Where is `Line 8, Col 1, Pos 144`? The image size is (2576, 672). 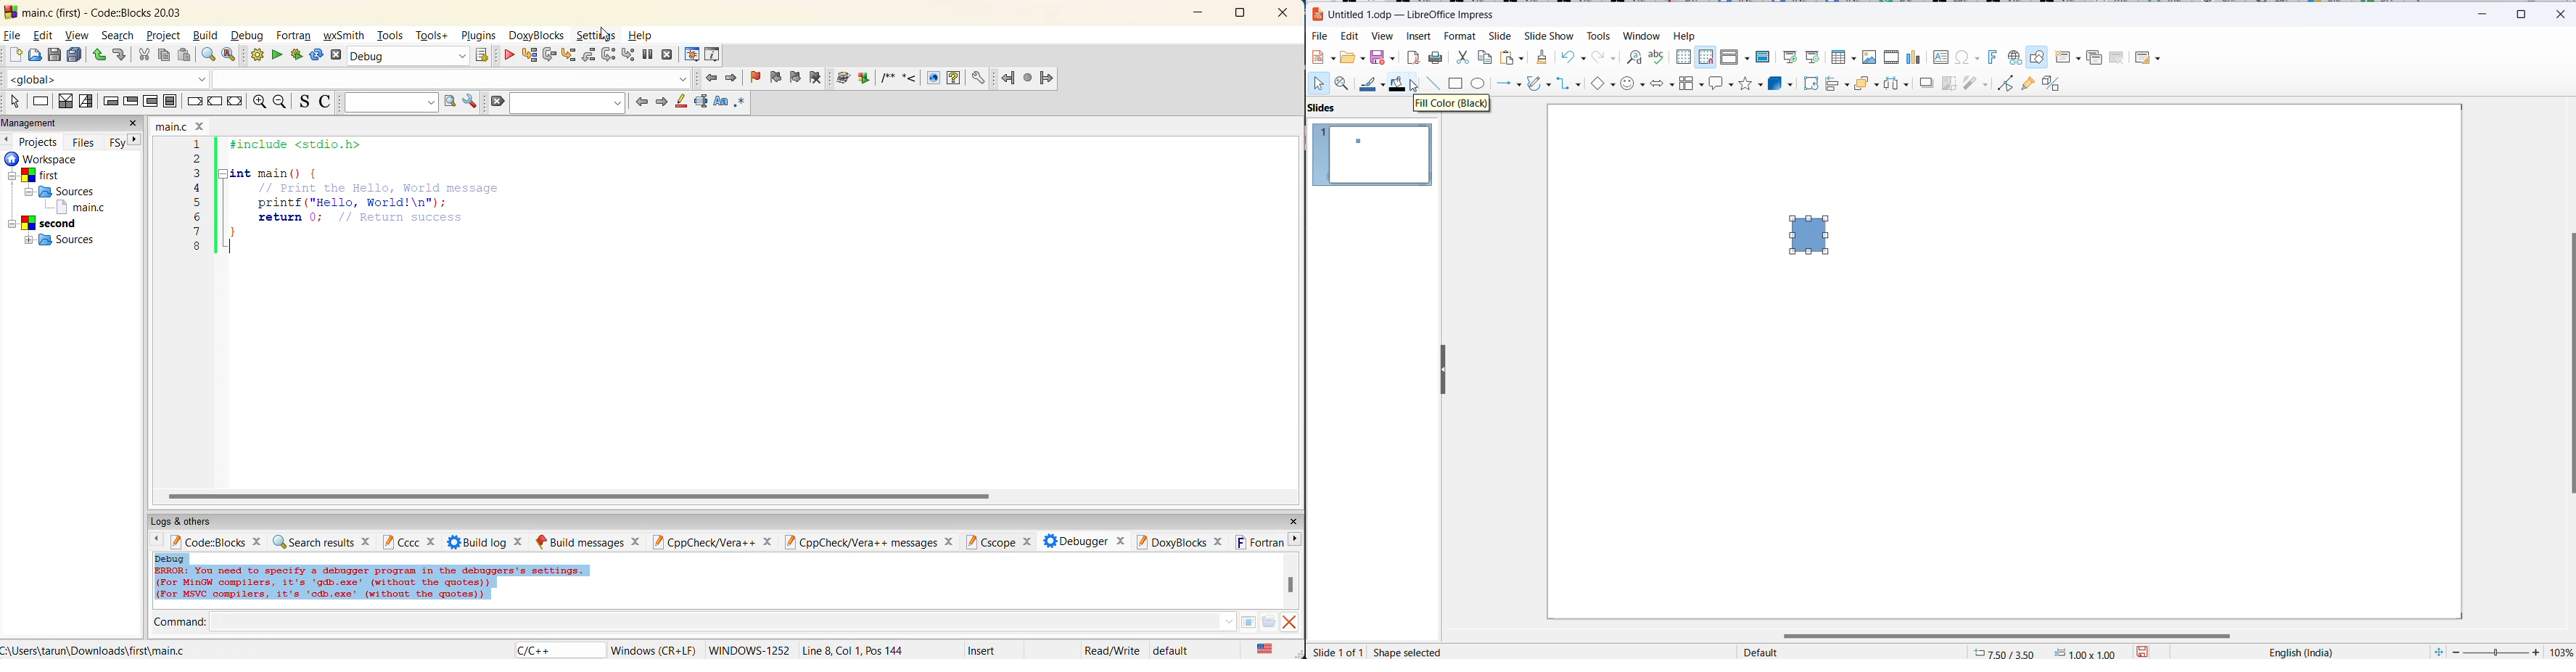
Line 8, Col 1, Pos 144 is located at coordinates (853, 650).